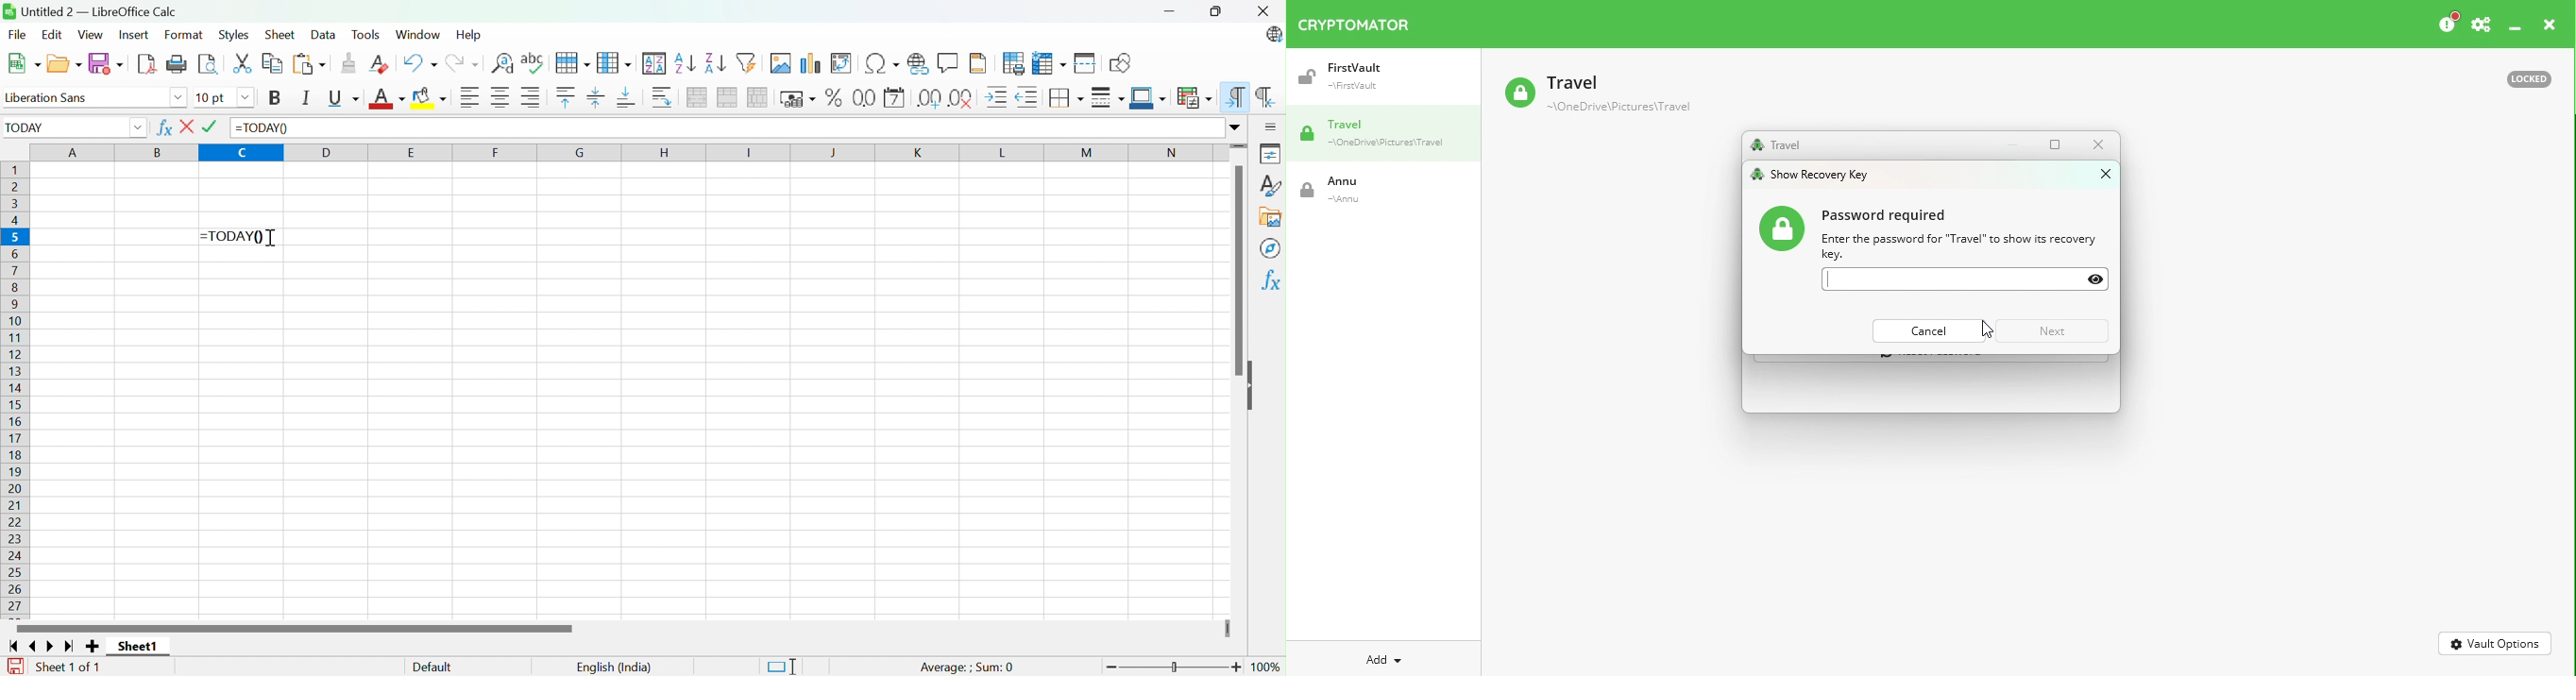  What do you see at coordinates (716, 63) in the screenshot?
I see `Sort descending` at bounding box center [716, 63].